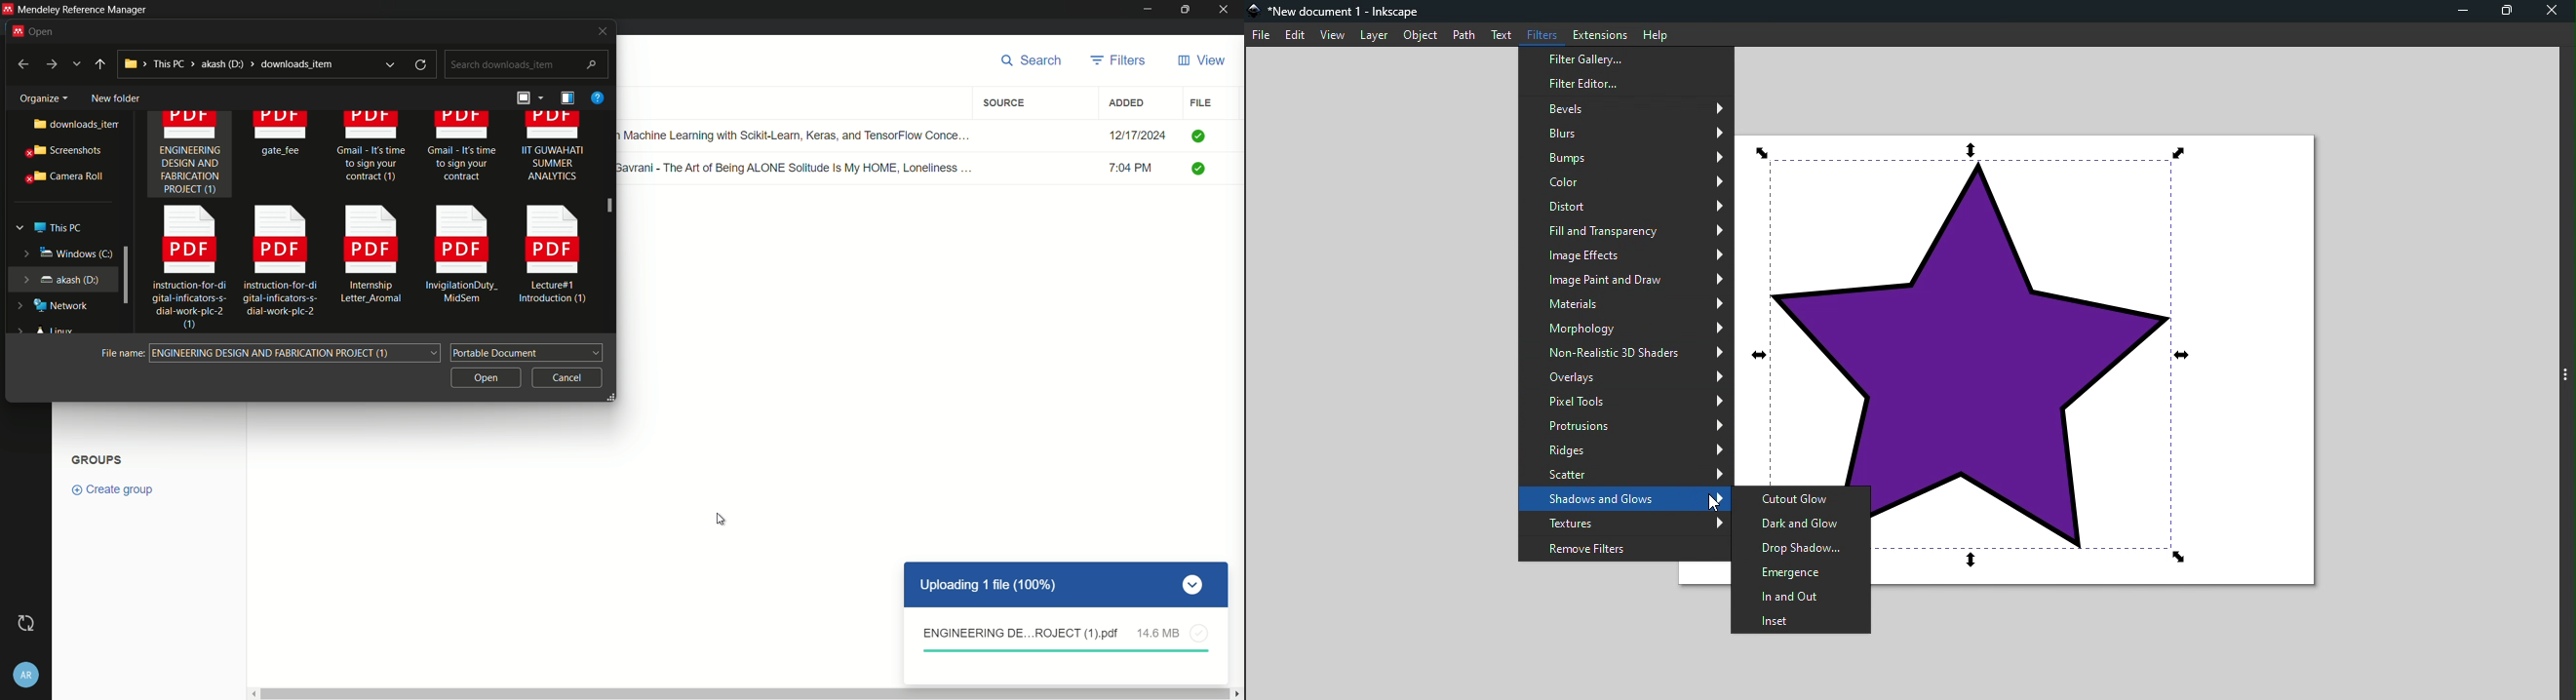 Image resolution: width=2576 pixels, height=700 pixels. Describe the element at coordinates (39, 96) in the screenshot. I see `Organize` at that location.